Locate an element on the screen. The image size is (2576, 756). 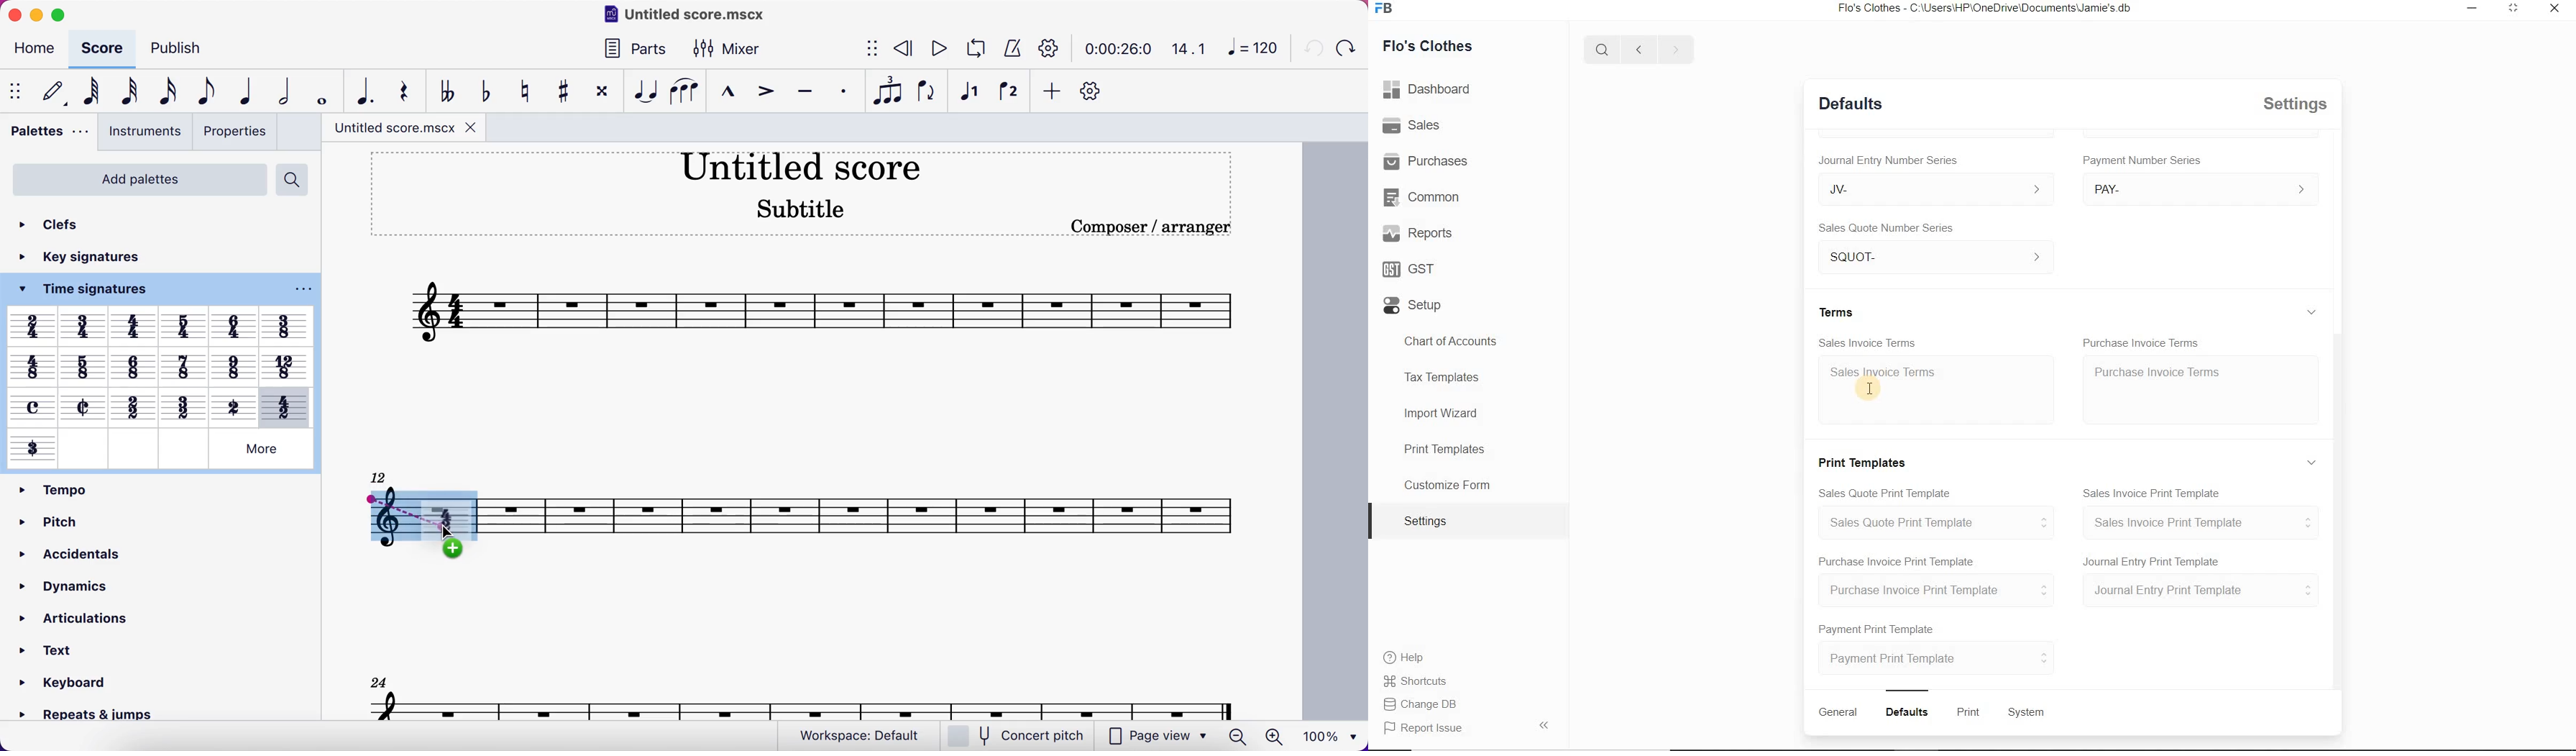
Help is located at coordinates (1408, 659).